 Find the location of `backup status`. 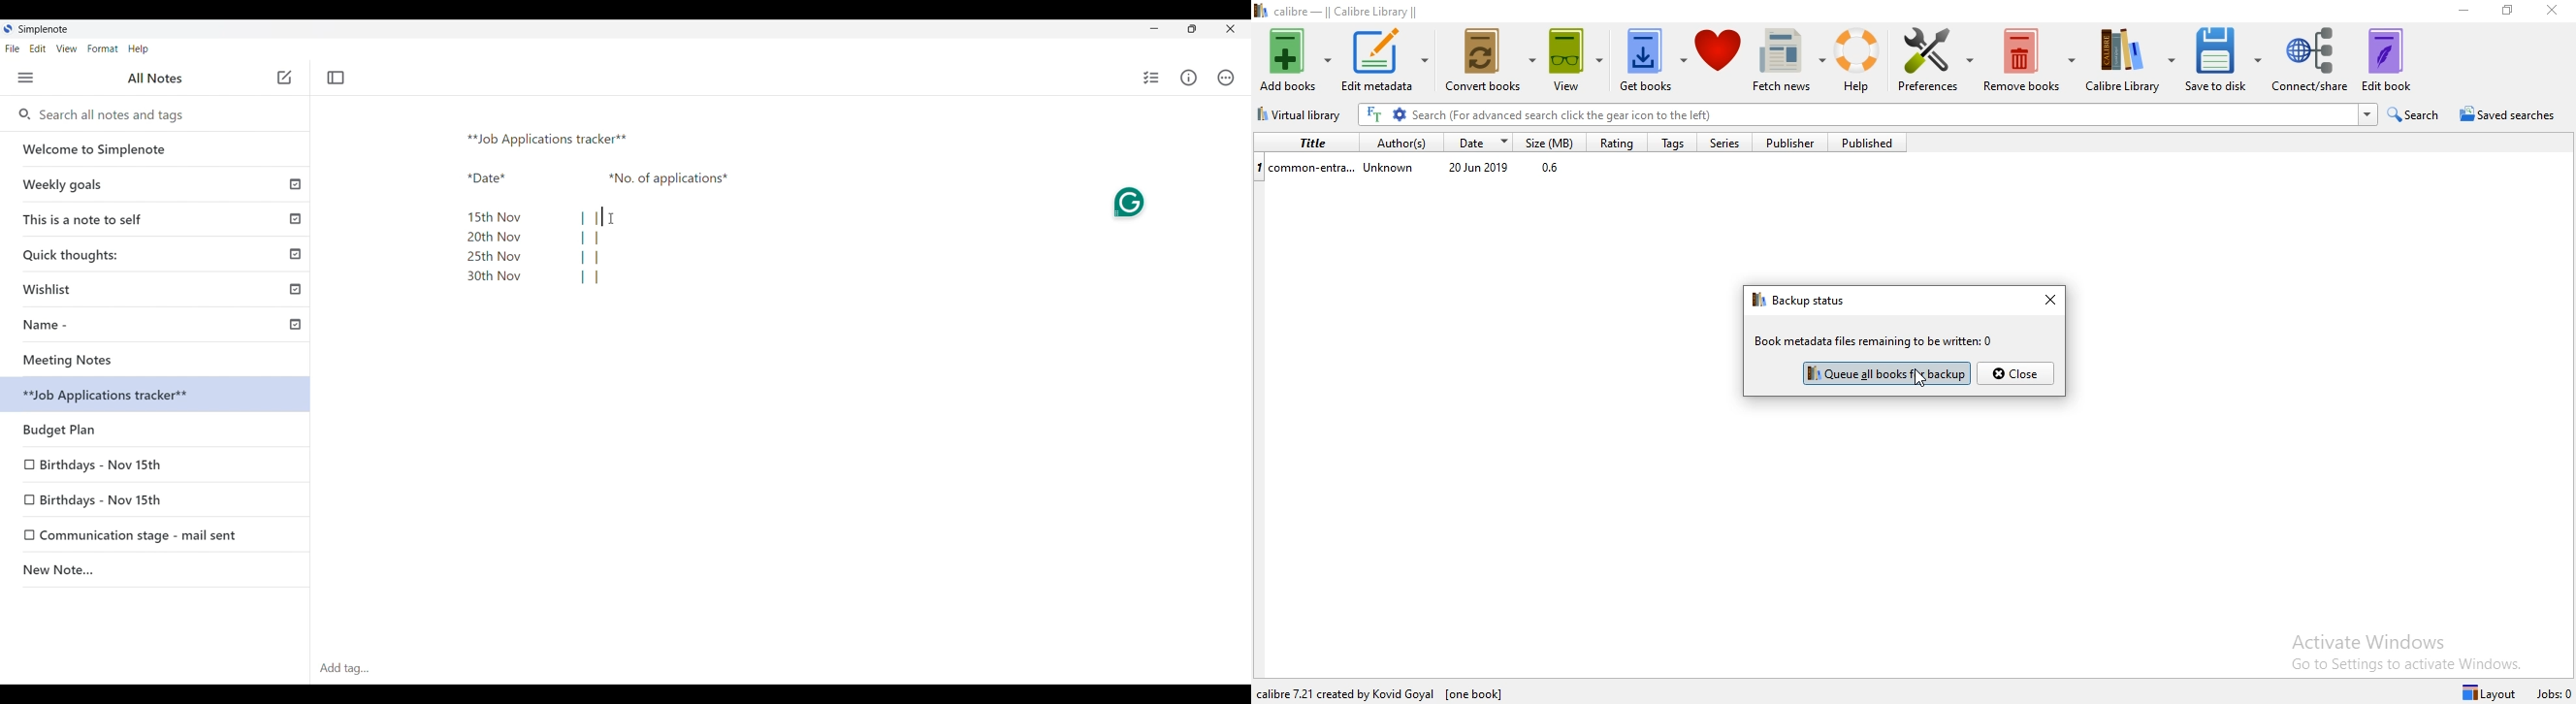

backup status is located at coordinates (1801, 301).